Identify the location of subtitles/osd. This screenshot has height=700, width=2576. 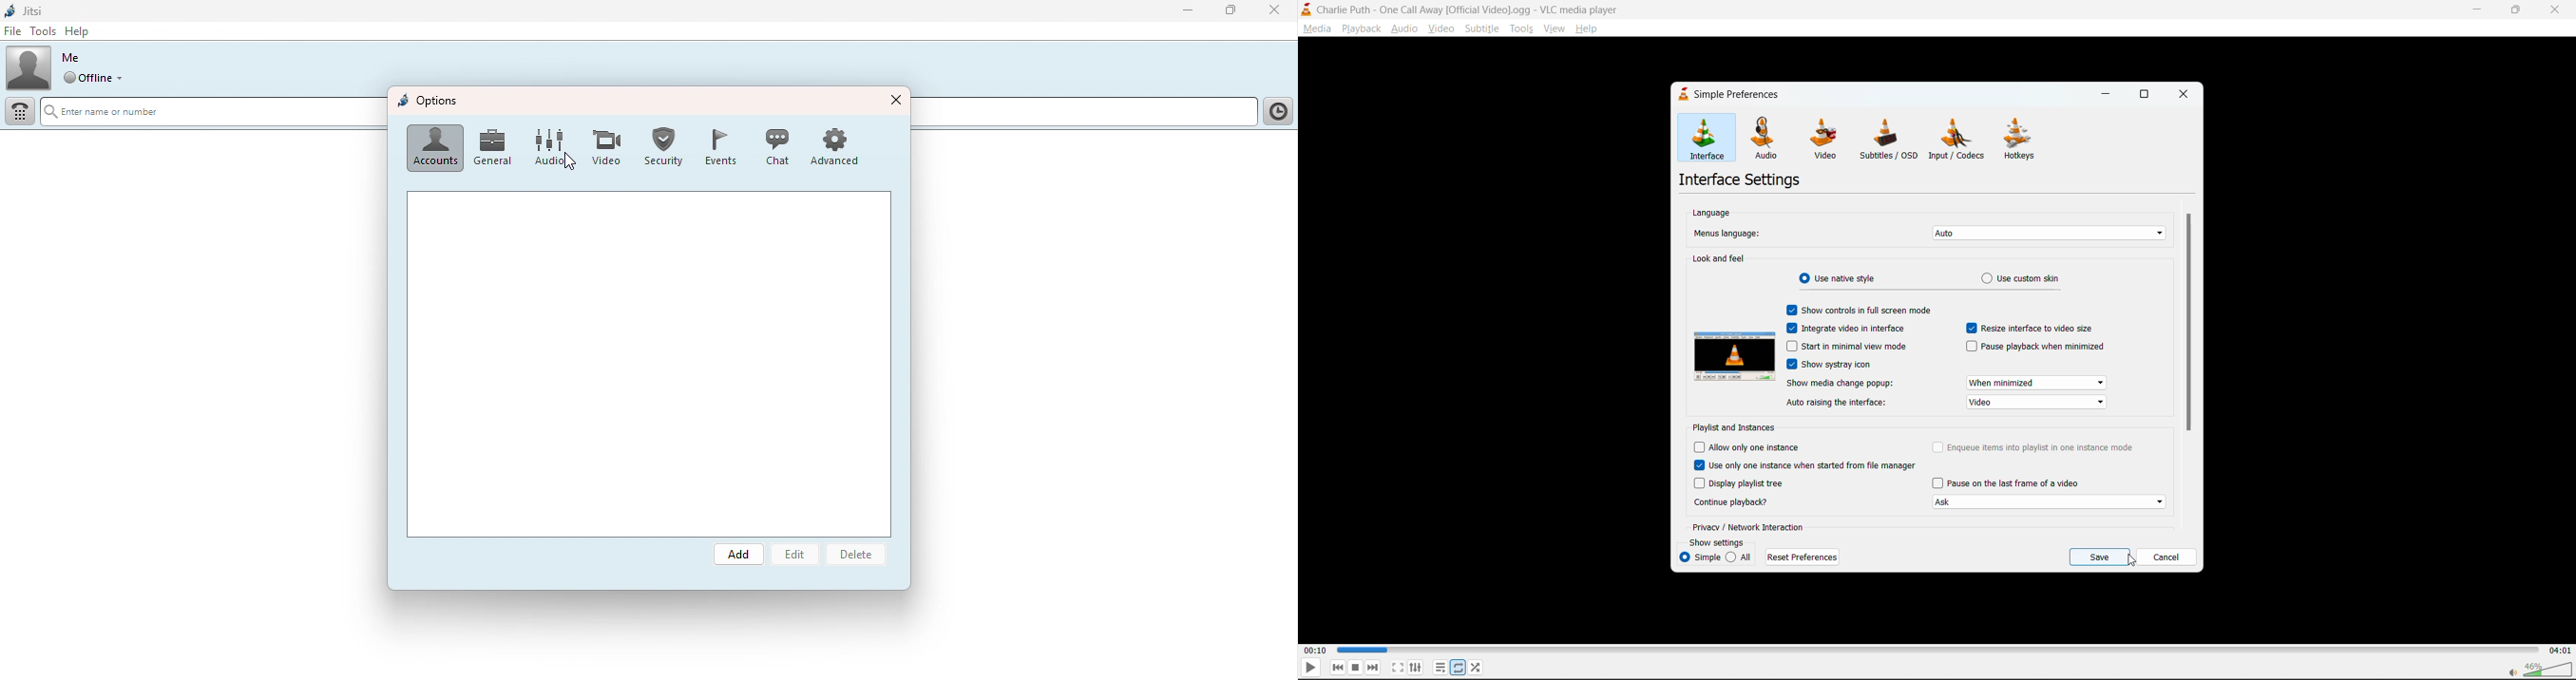
(1890, 139).